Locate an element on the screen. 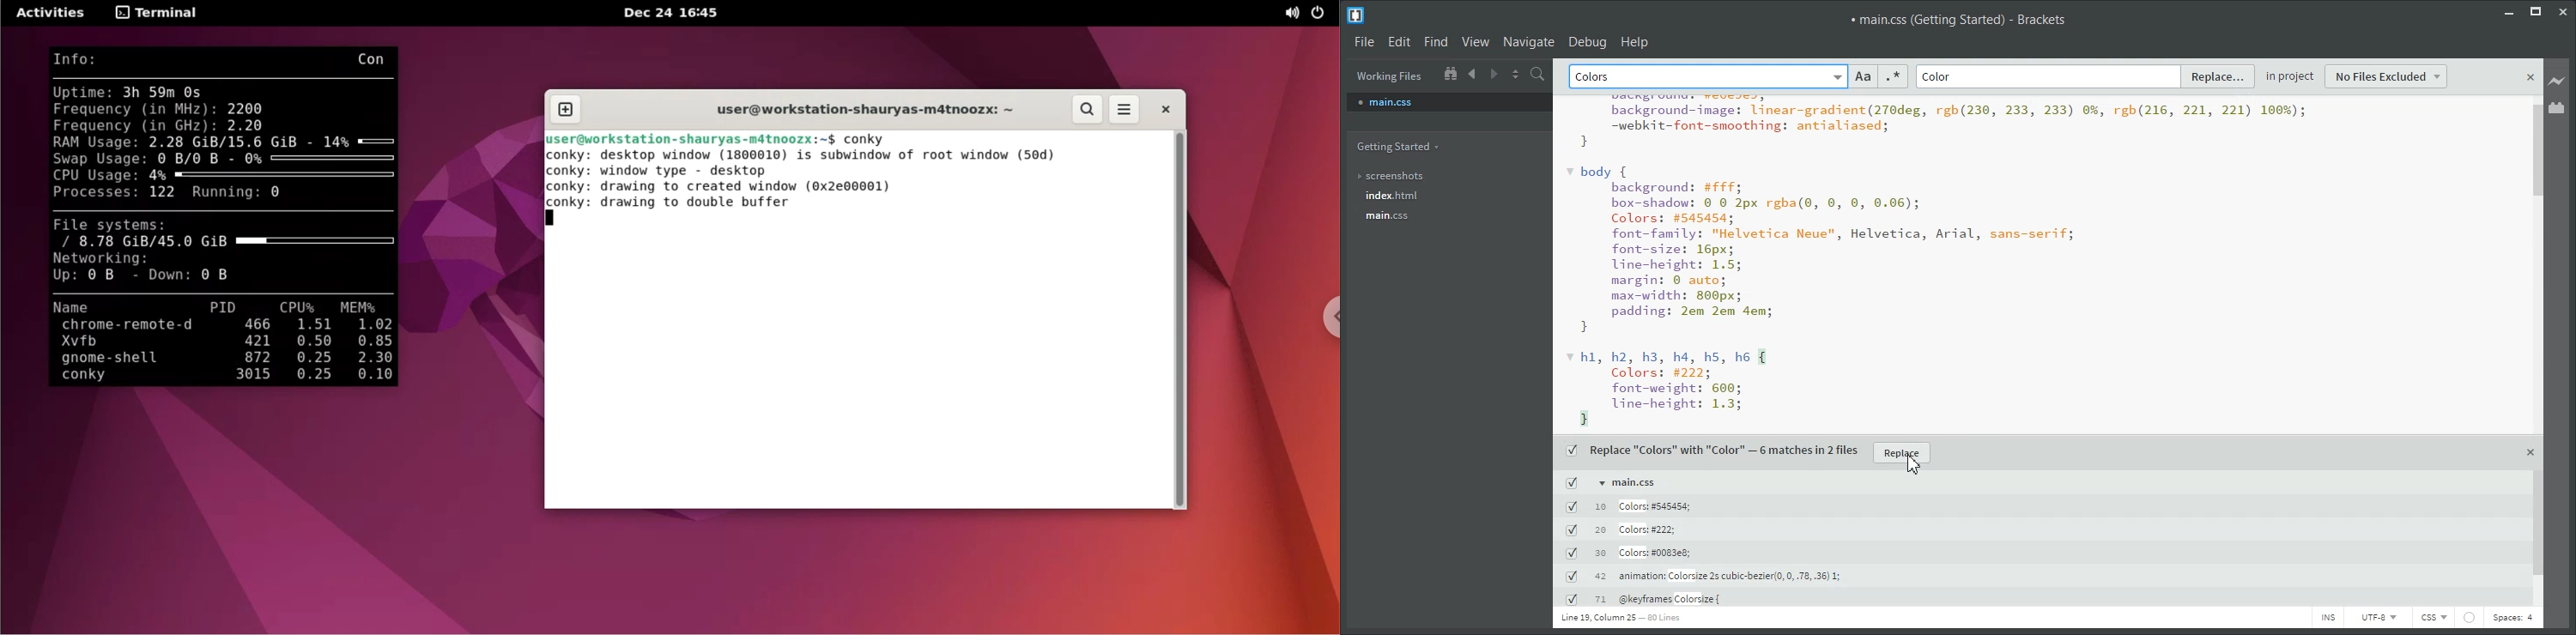 The height and width of the screenshot is (644, 2576). Spaces: 4 is located at coordinates (2513, 619).